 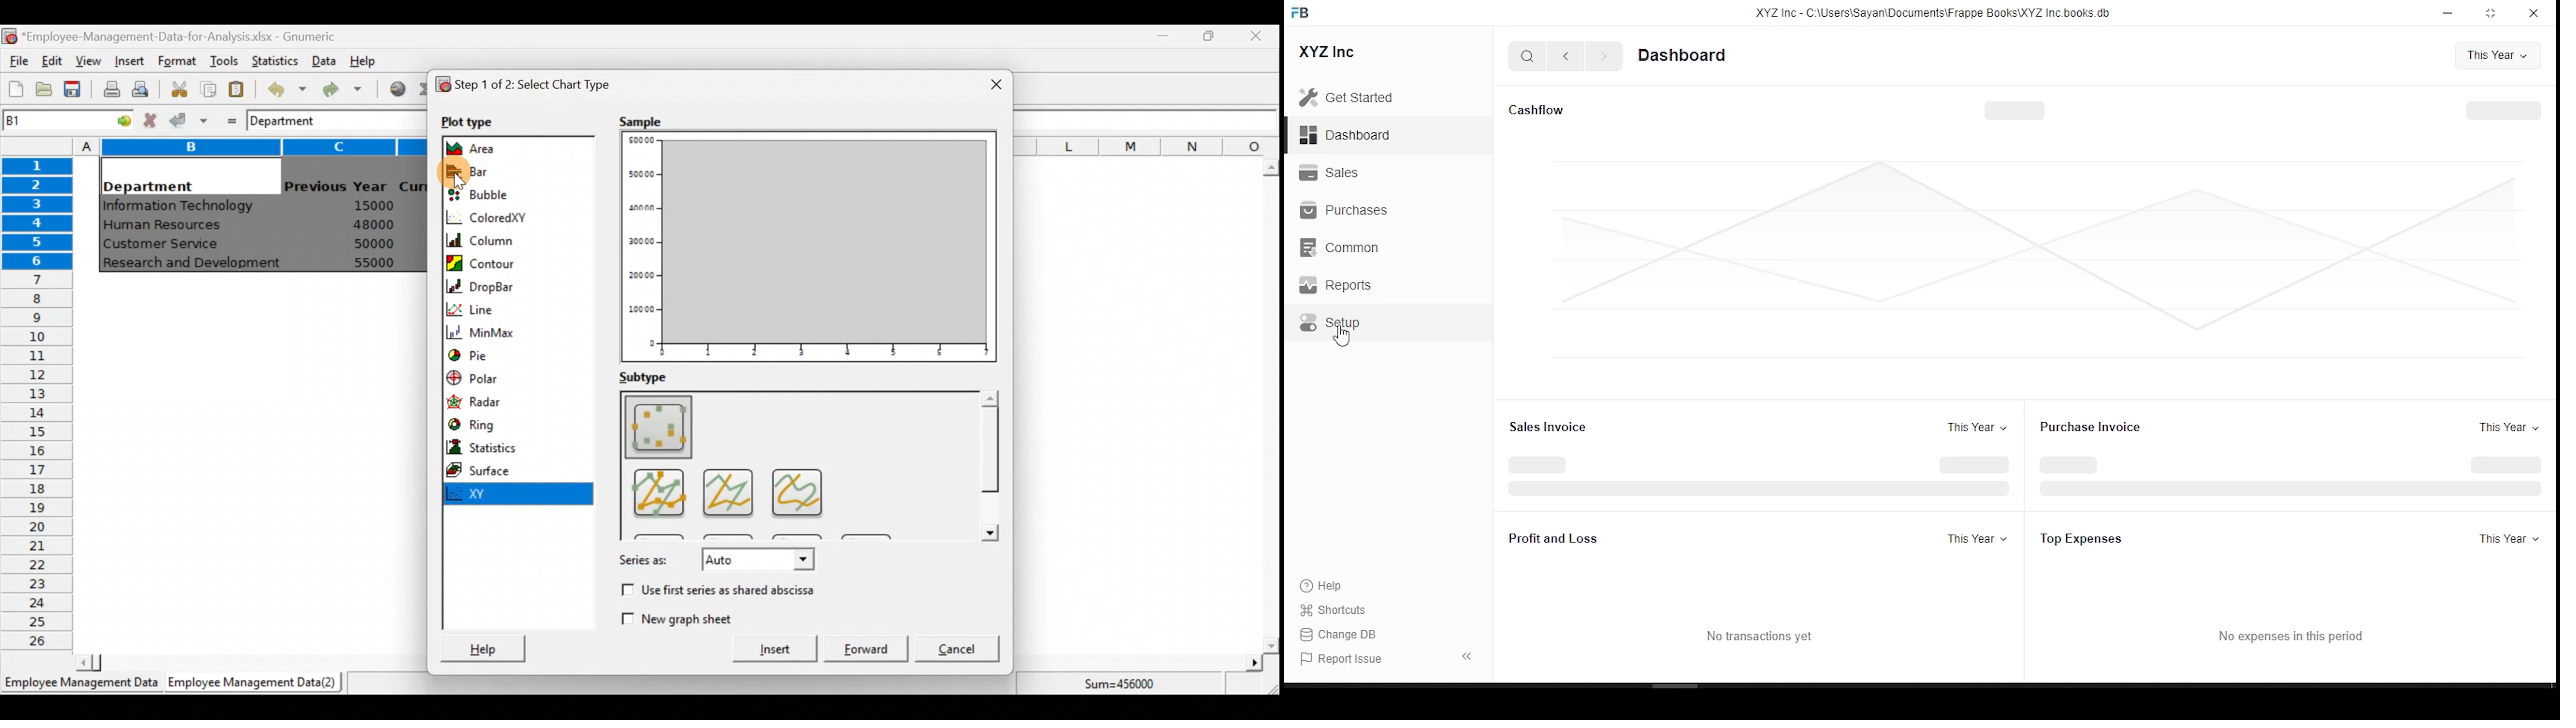 I want to click on Report Issue, so click(x=1342, y=660).